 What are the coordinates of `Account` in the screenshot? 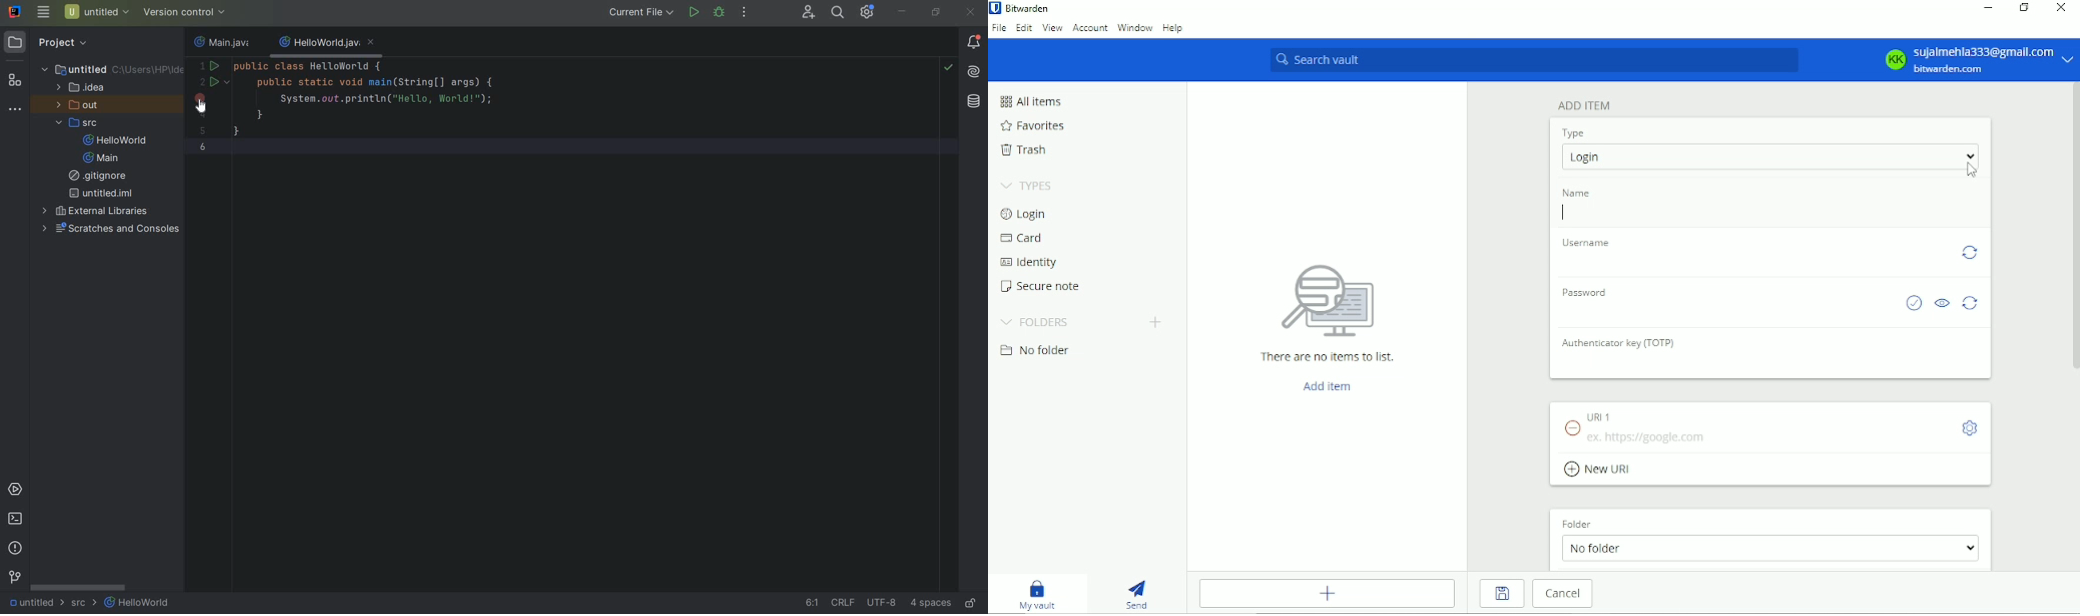 It's located at (1090, 28).